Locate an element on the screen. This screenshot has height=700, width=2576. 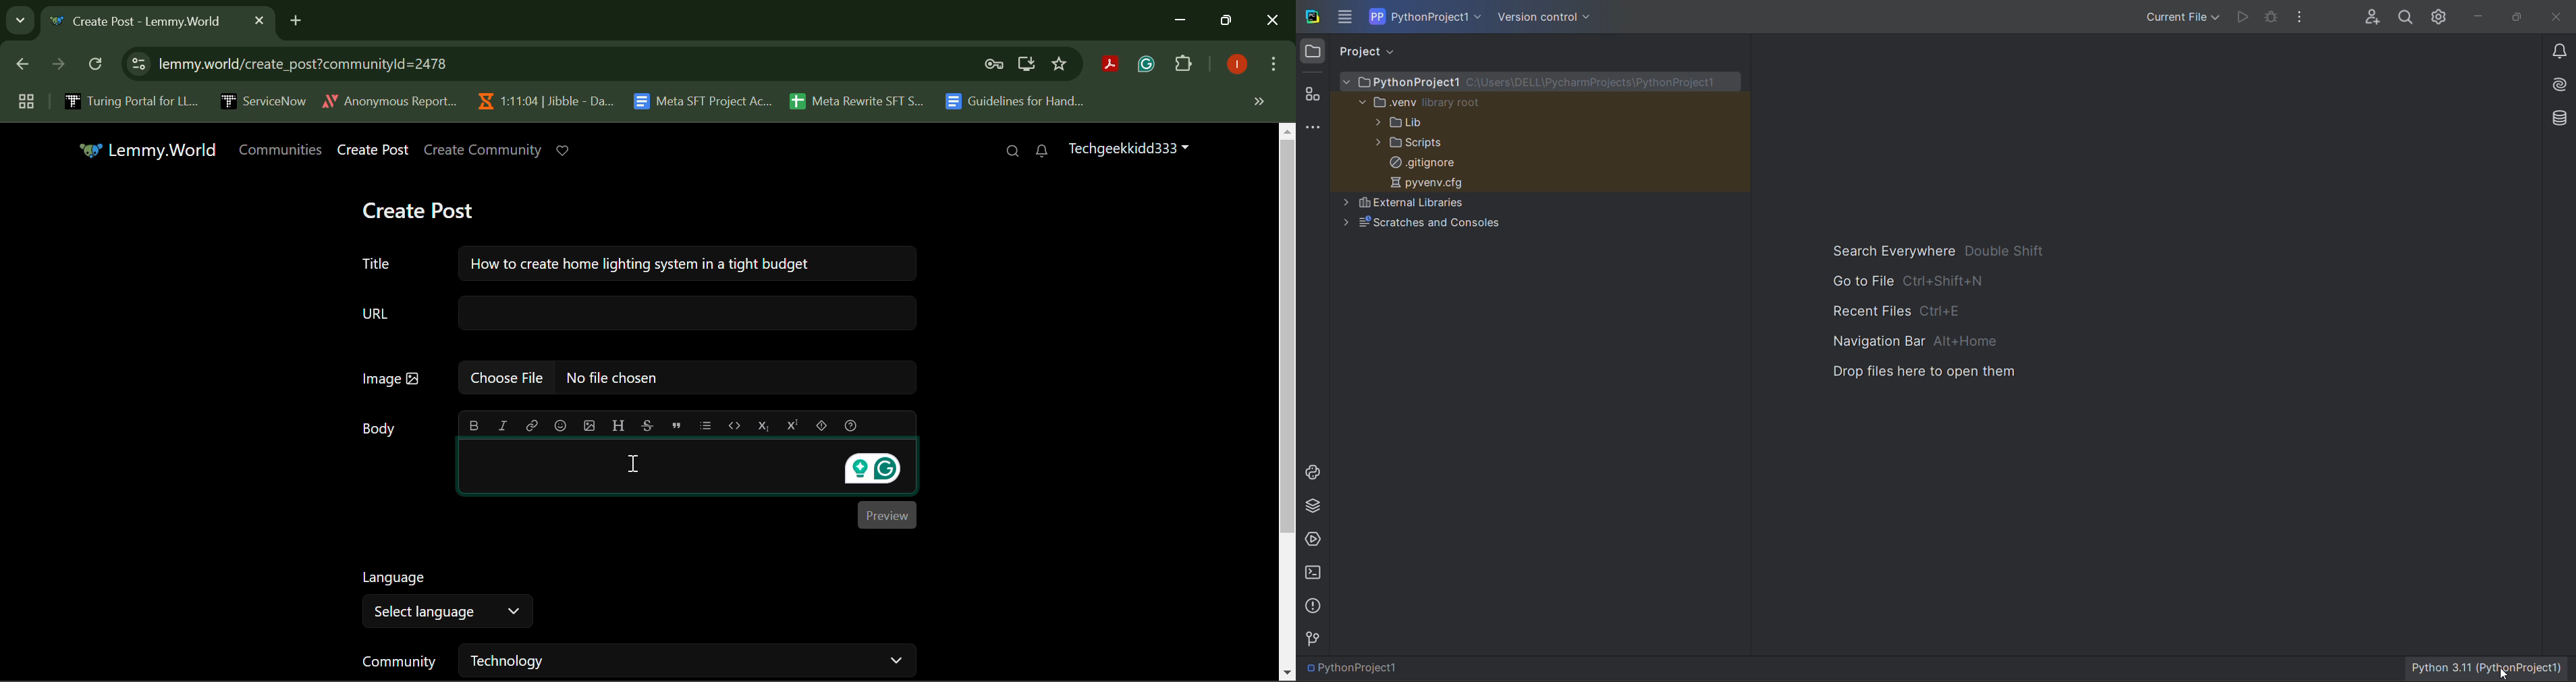
file tree is located at coordinates (1541, 156).